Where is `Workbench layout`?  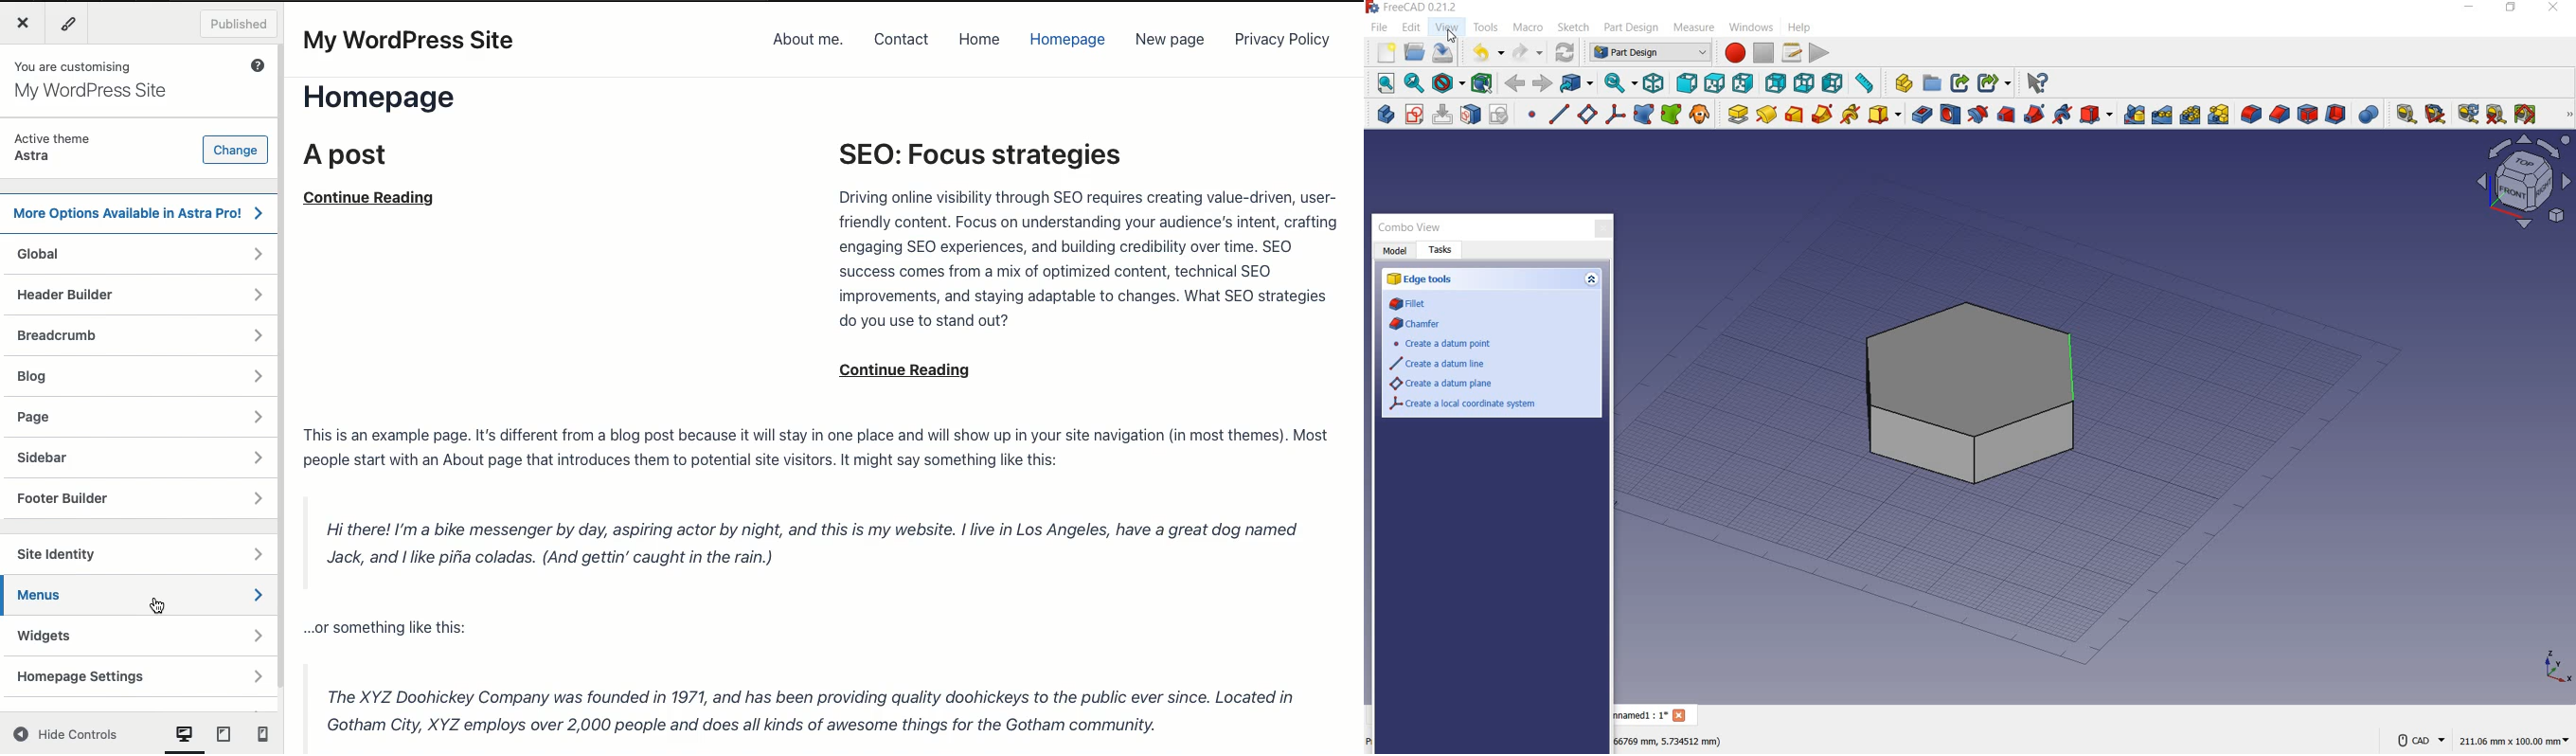 Workbench layout is located at coordinates (2490, 188).